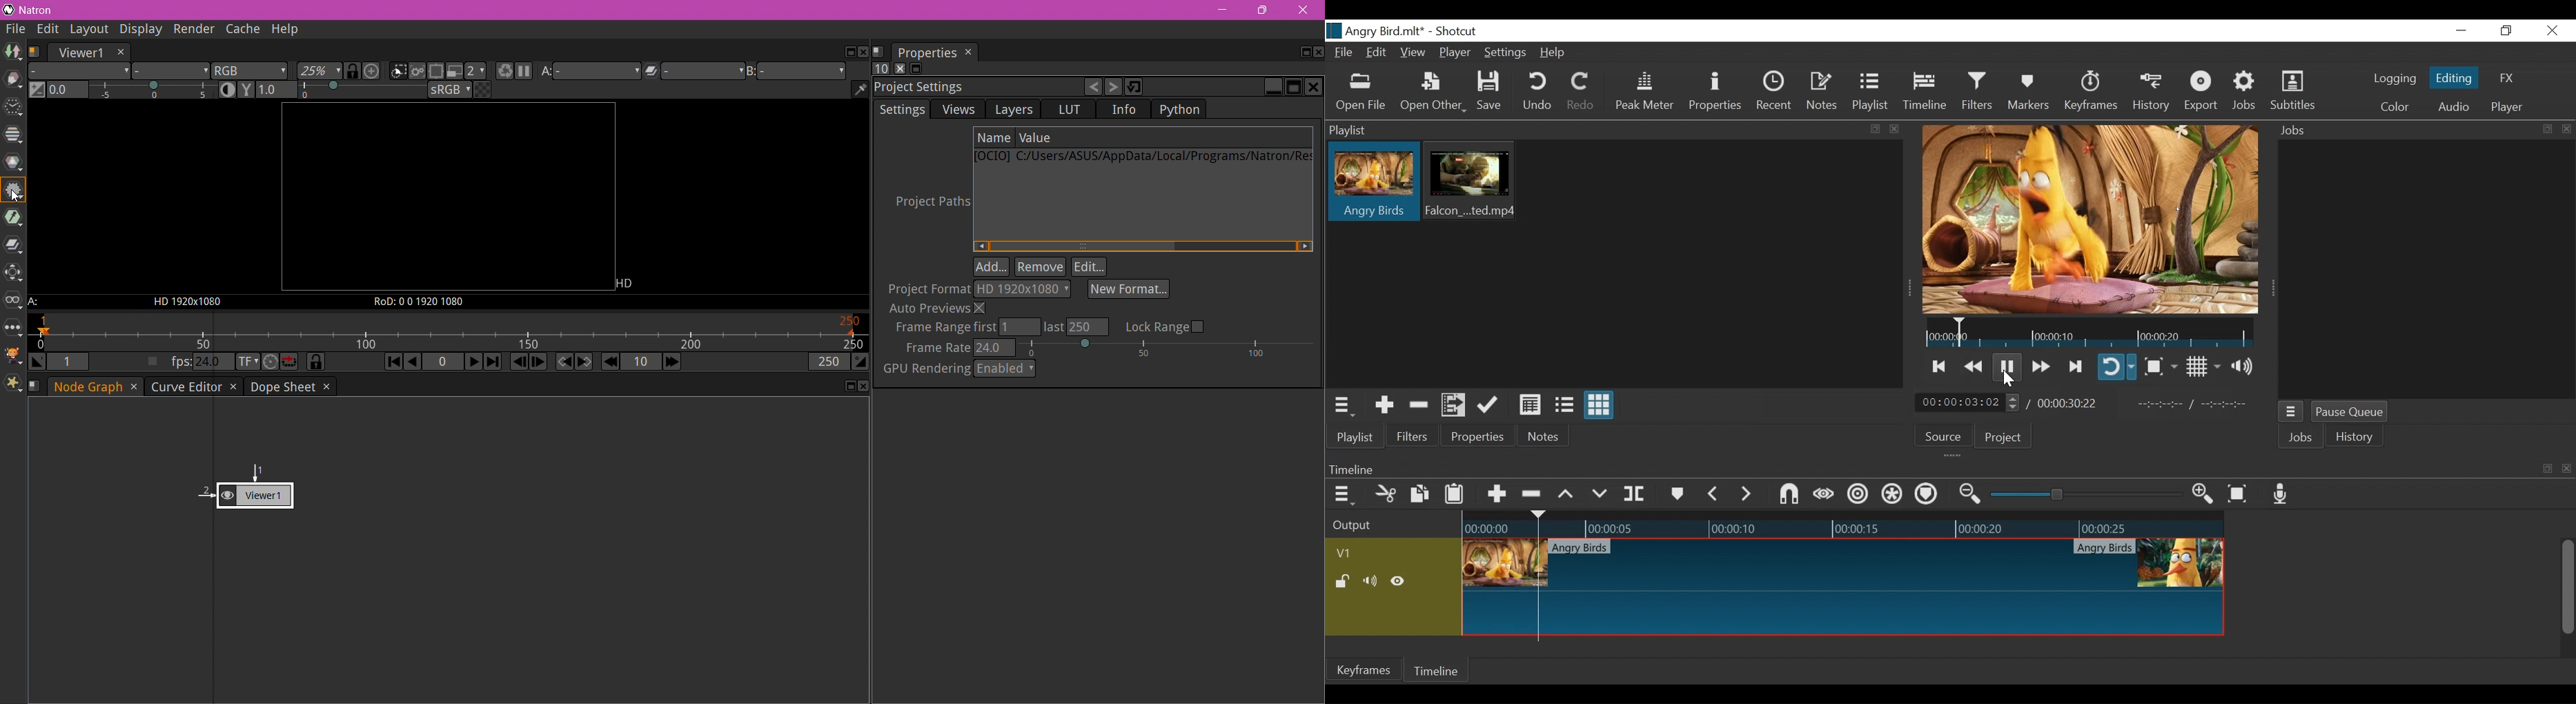 The height and width of the screenshot is (728, 2576). What do you see at coordinates (1414, 437) in the screenshot?
I see `Filters` at bounding box center [1414, 437].